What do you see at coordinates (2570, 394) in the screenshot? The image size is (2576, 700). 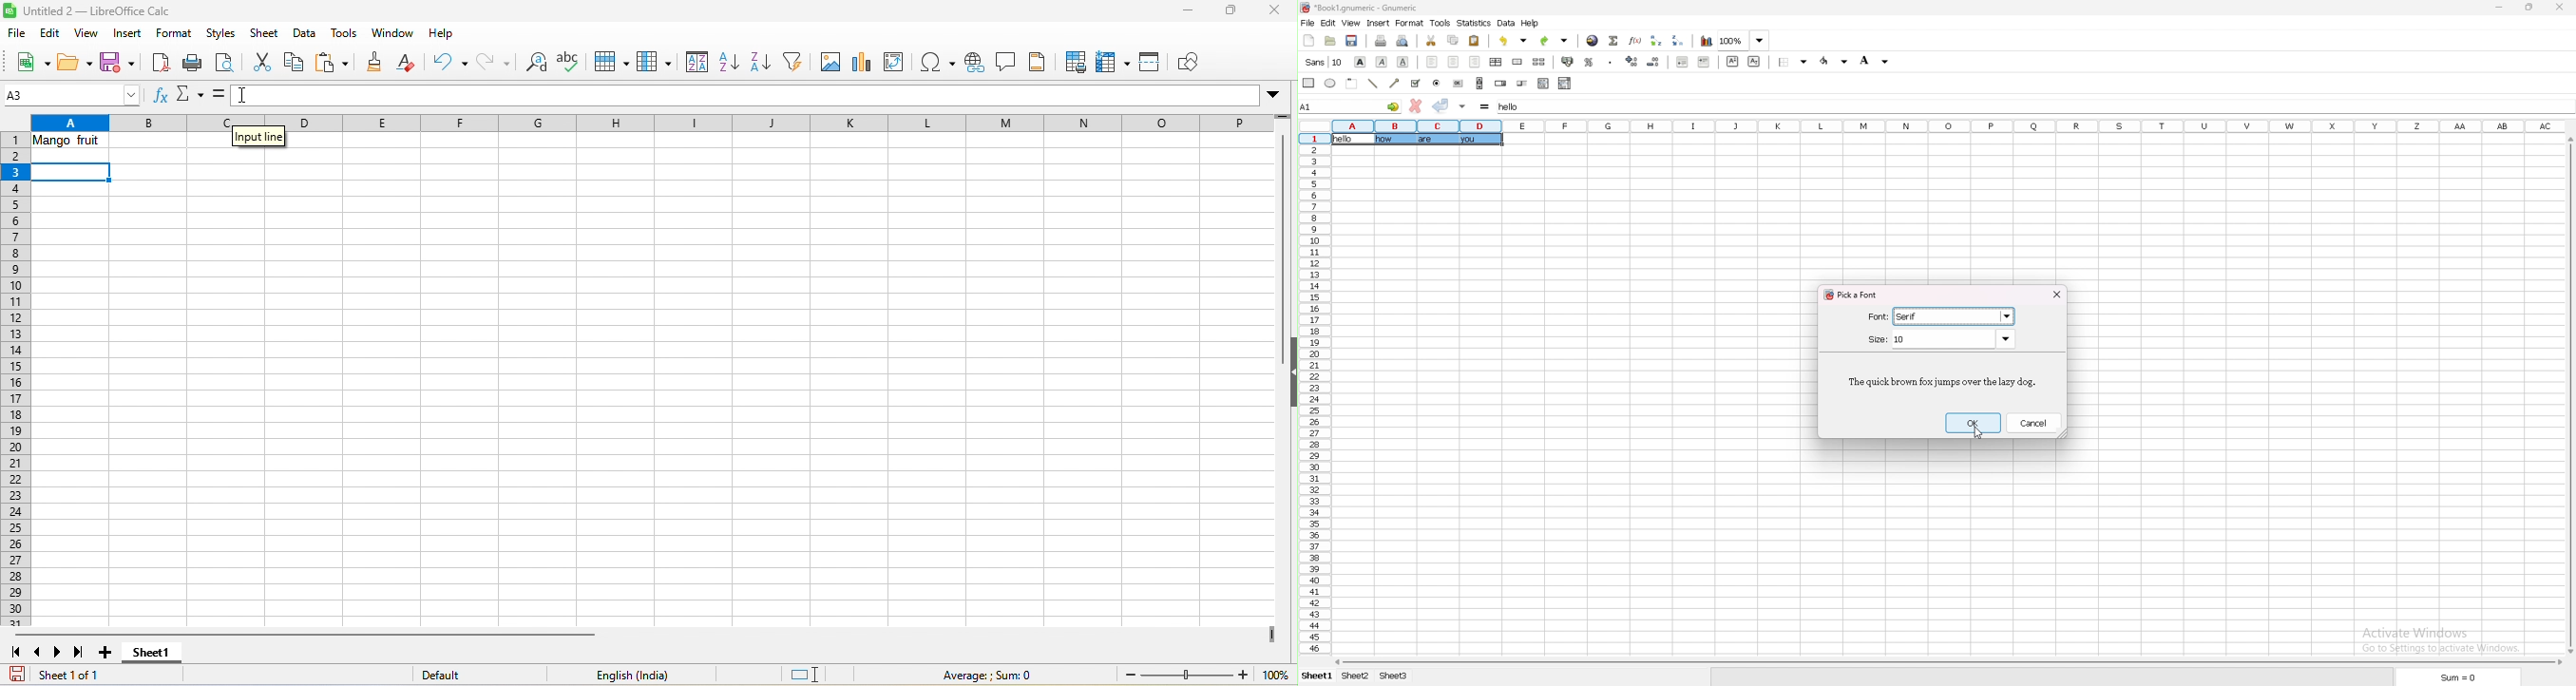 I see `scroll bar` at bounding box center [2570, 394].